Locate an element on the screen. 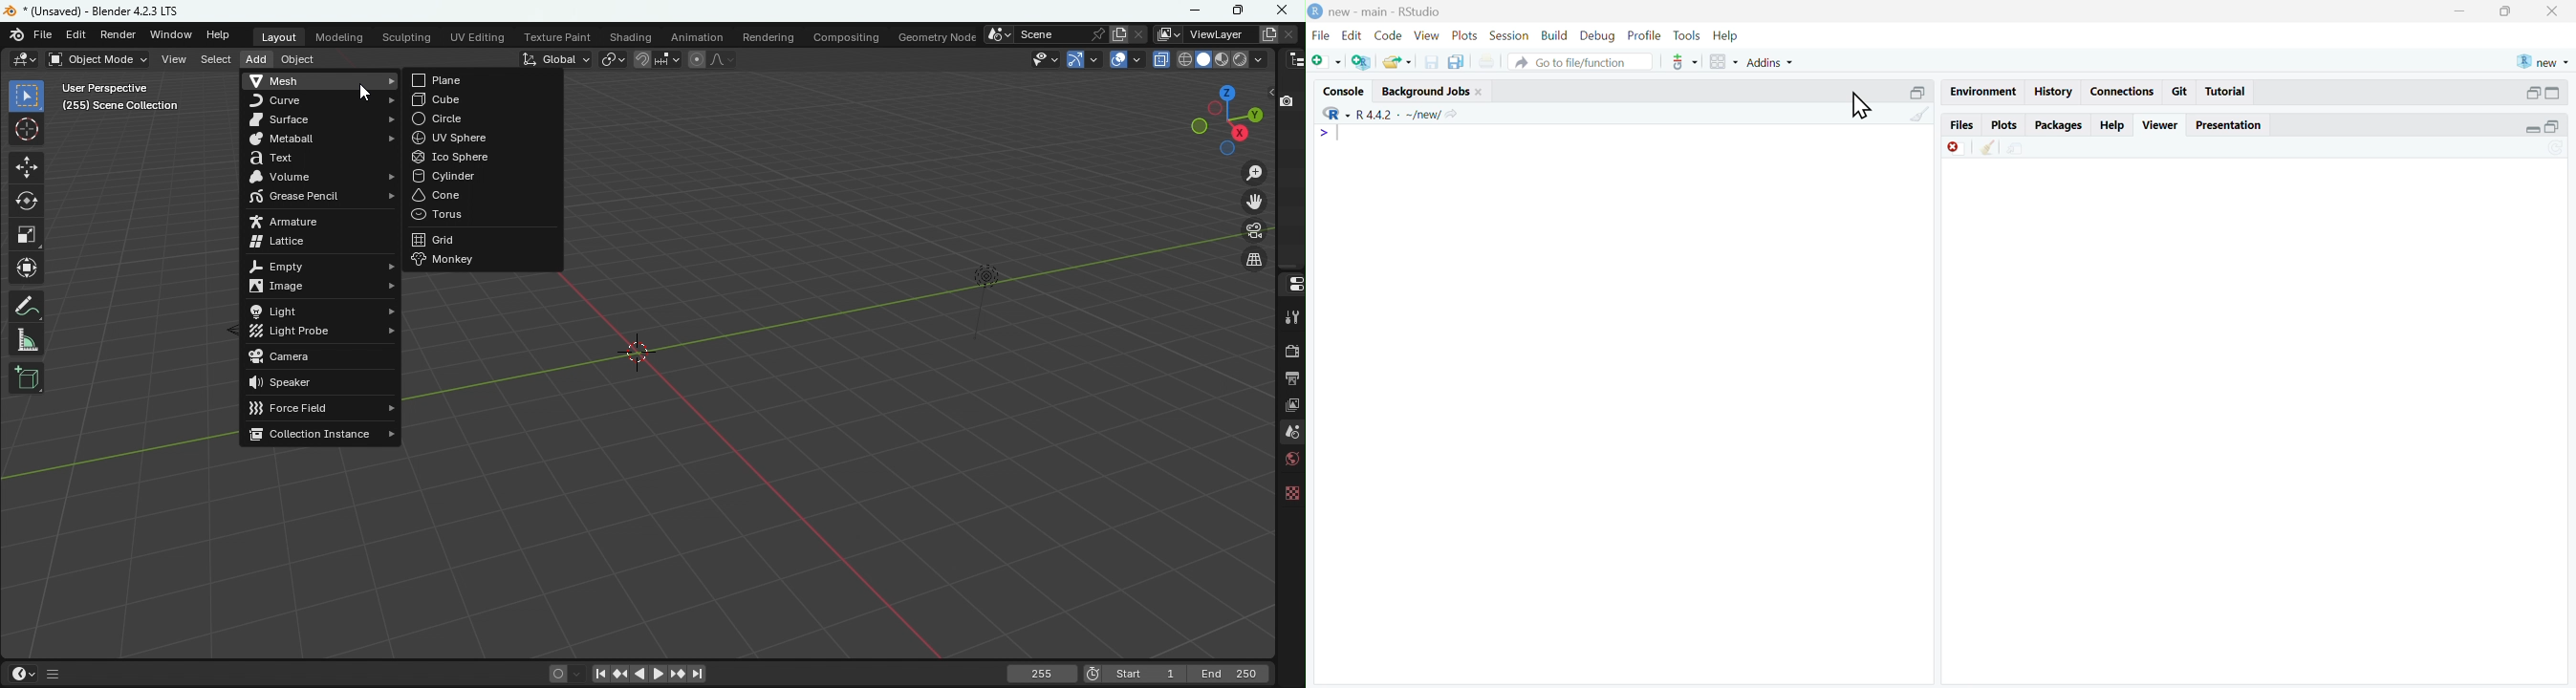 The image size is (2576, 700). Cone is located at coordinates (483, 195).